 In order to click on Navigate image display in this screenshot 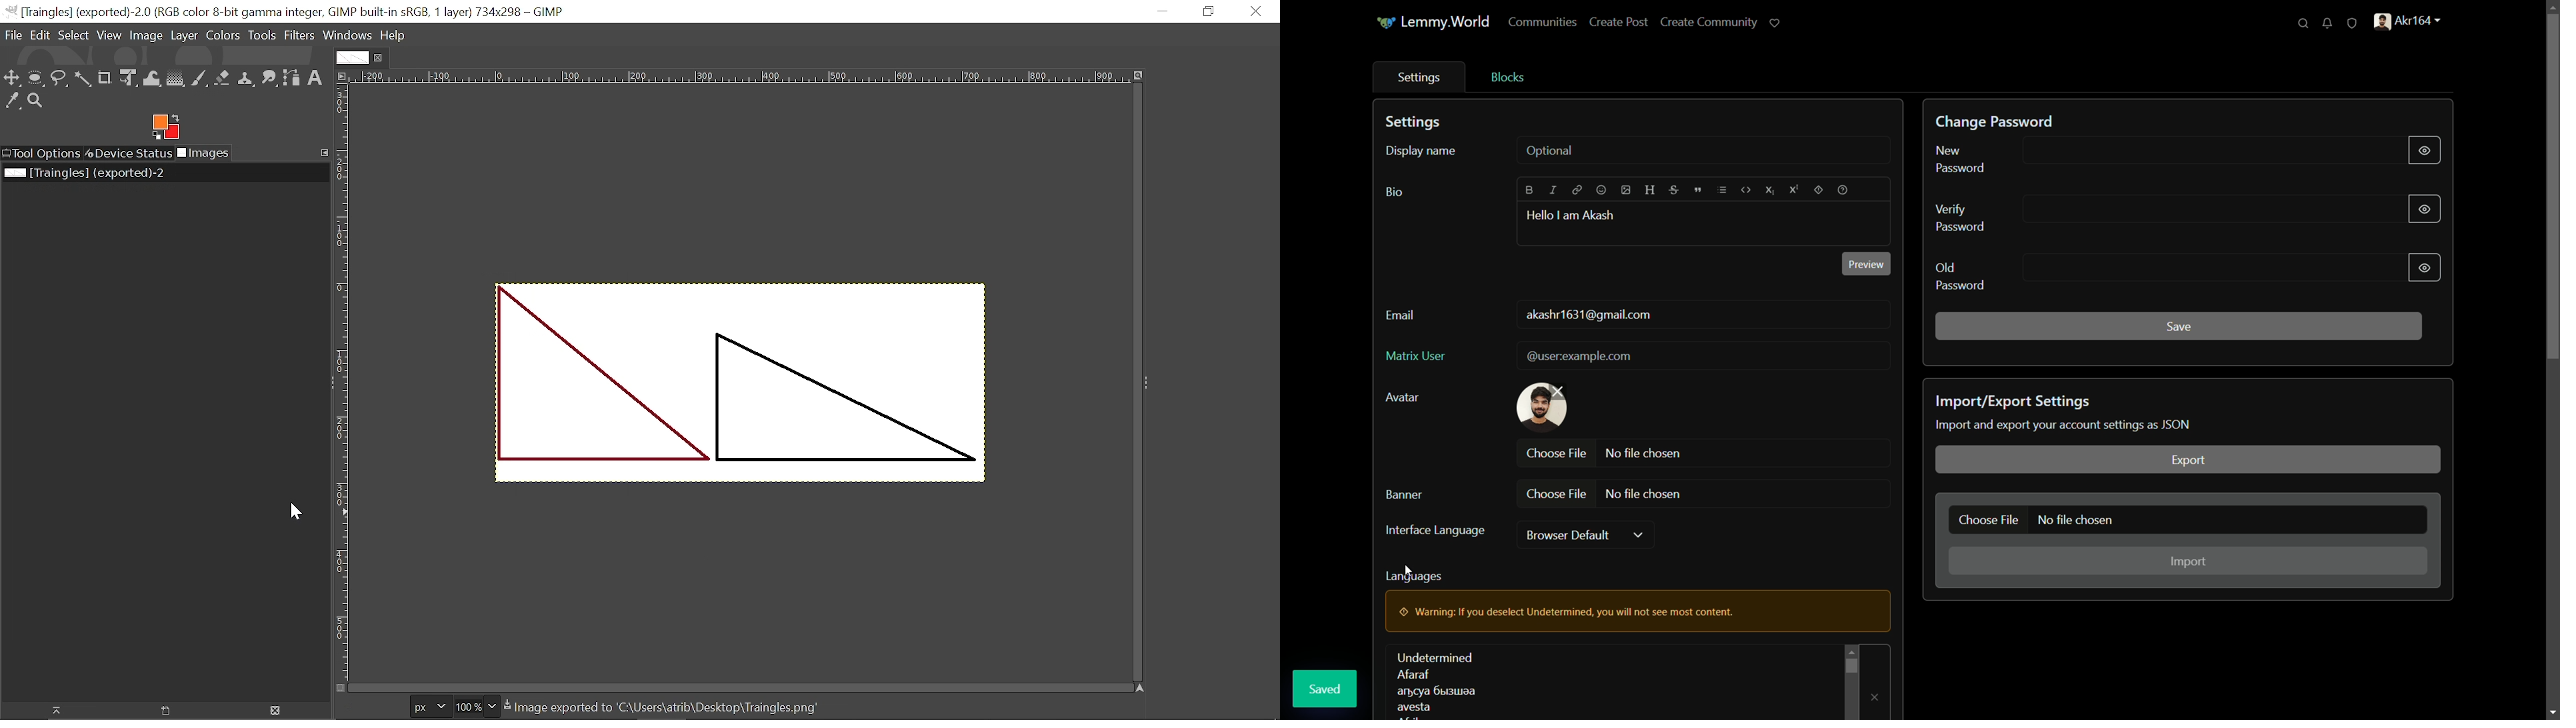, I will do `click(1139, 687)`.